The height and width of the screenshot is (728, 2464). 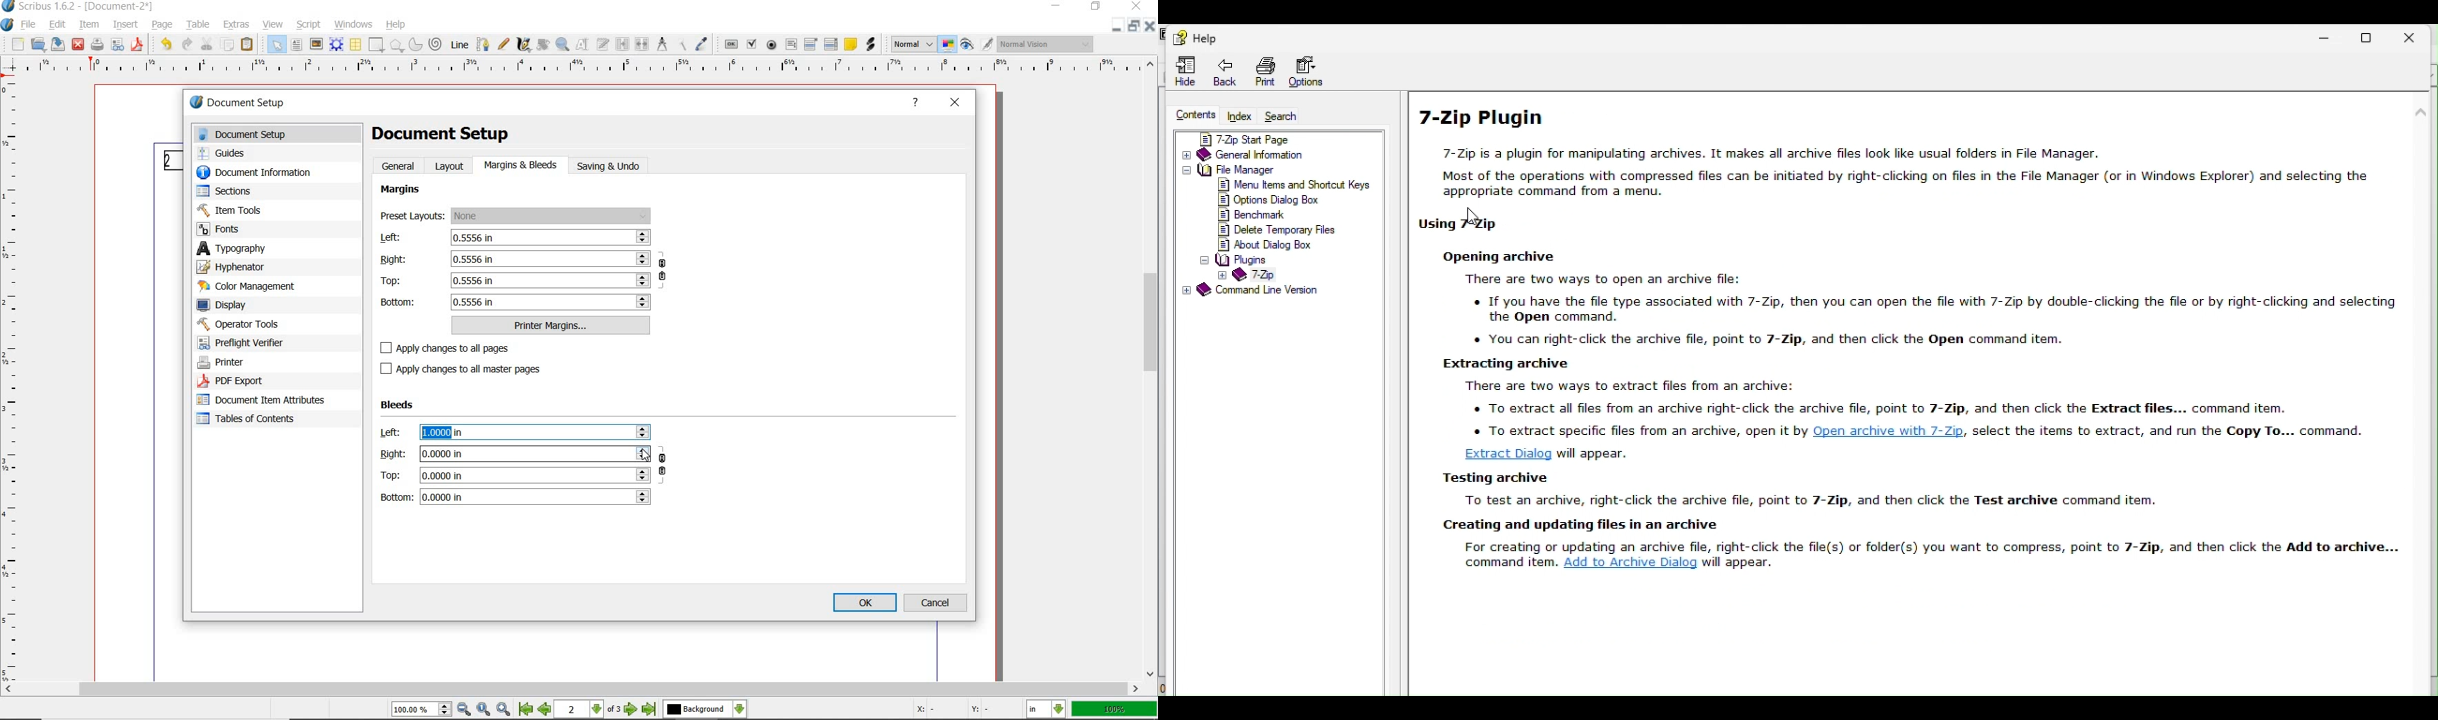 What do you see at coordinates (119, 45) in the screenshot?
I see `preflight verifier` at bounding box center [119, 45].